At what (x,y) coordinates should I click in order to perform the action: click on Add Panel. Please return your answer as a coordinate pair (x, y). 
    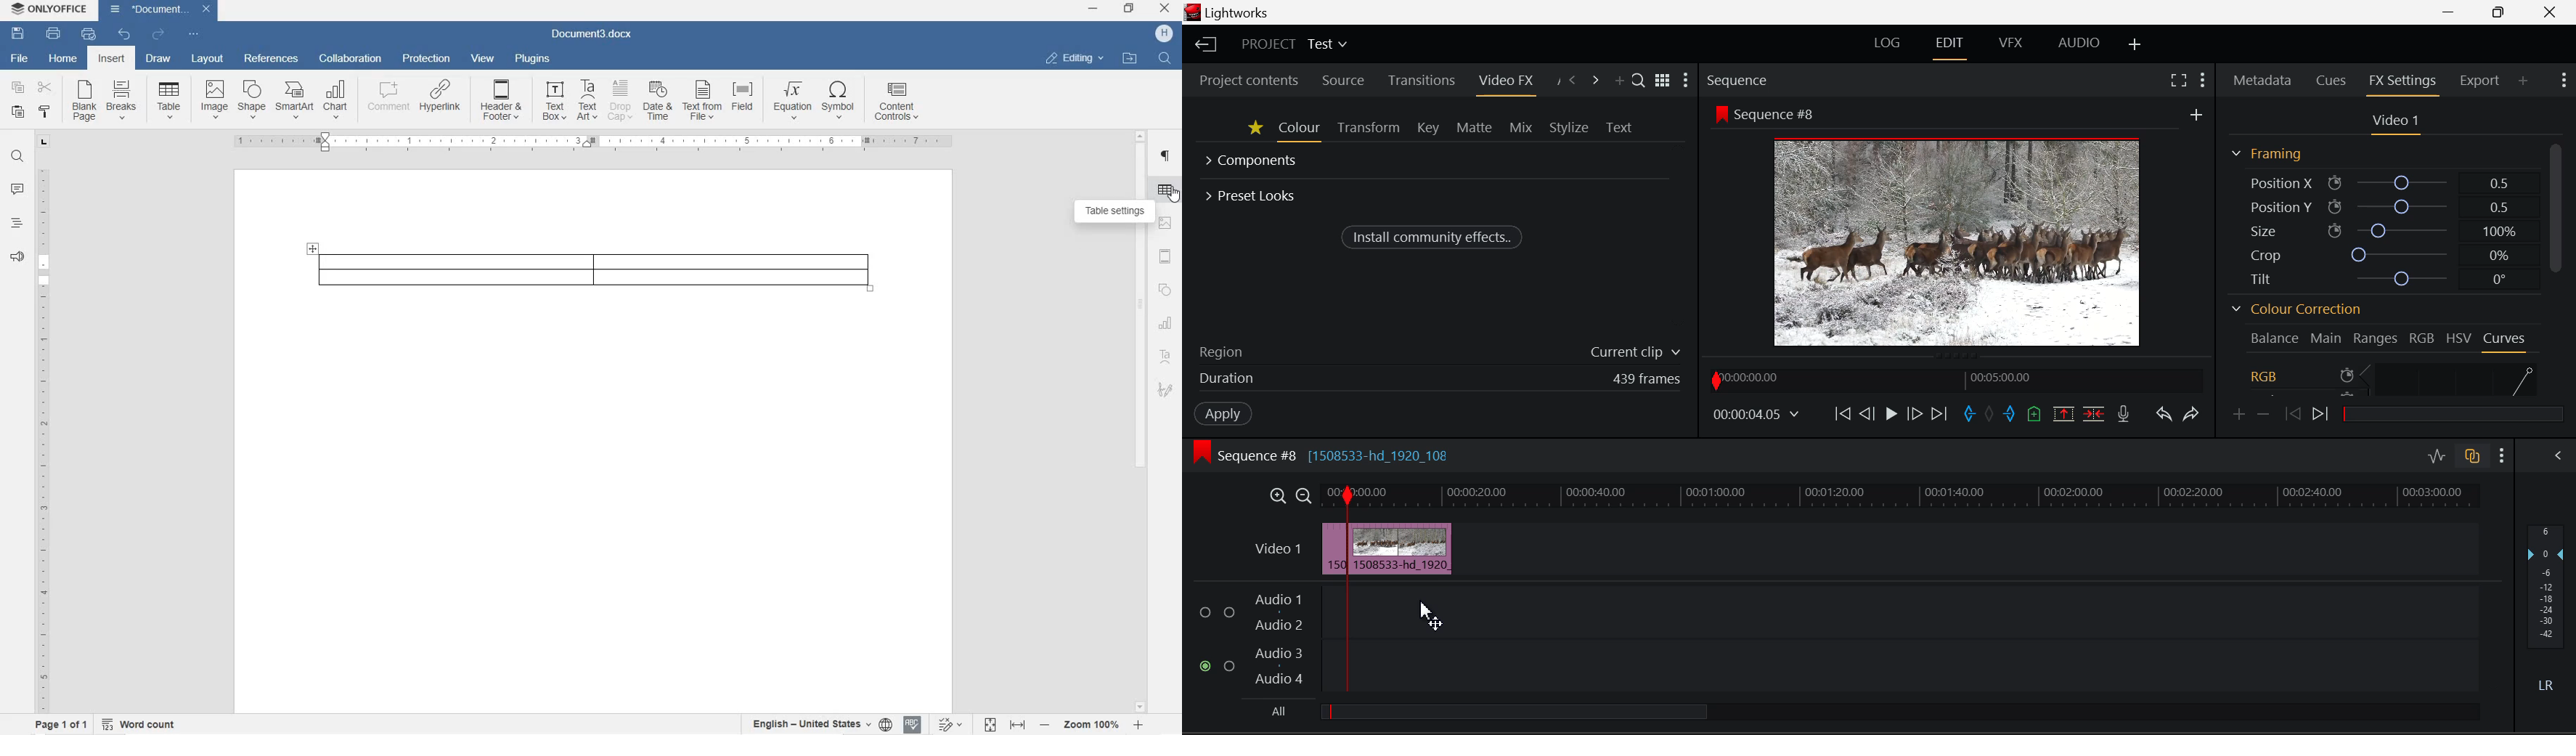
    Looking at the image, I should click on (1618, 78).